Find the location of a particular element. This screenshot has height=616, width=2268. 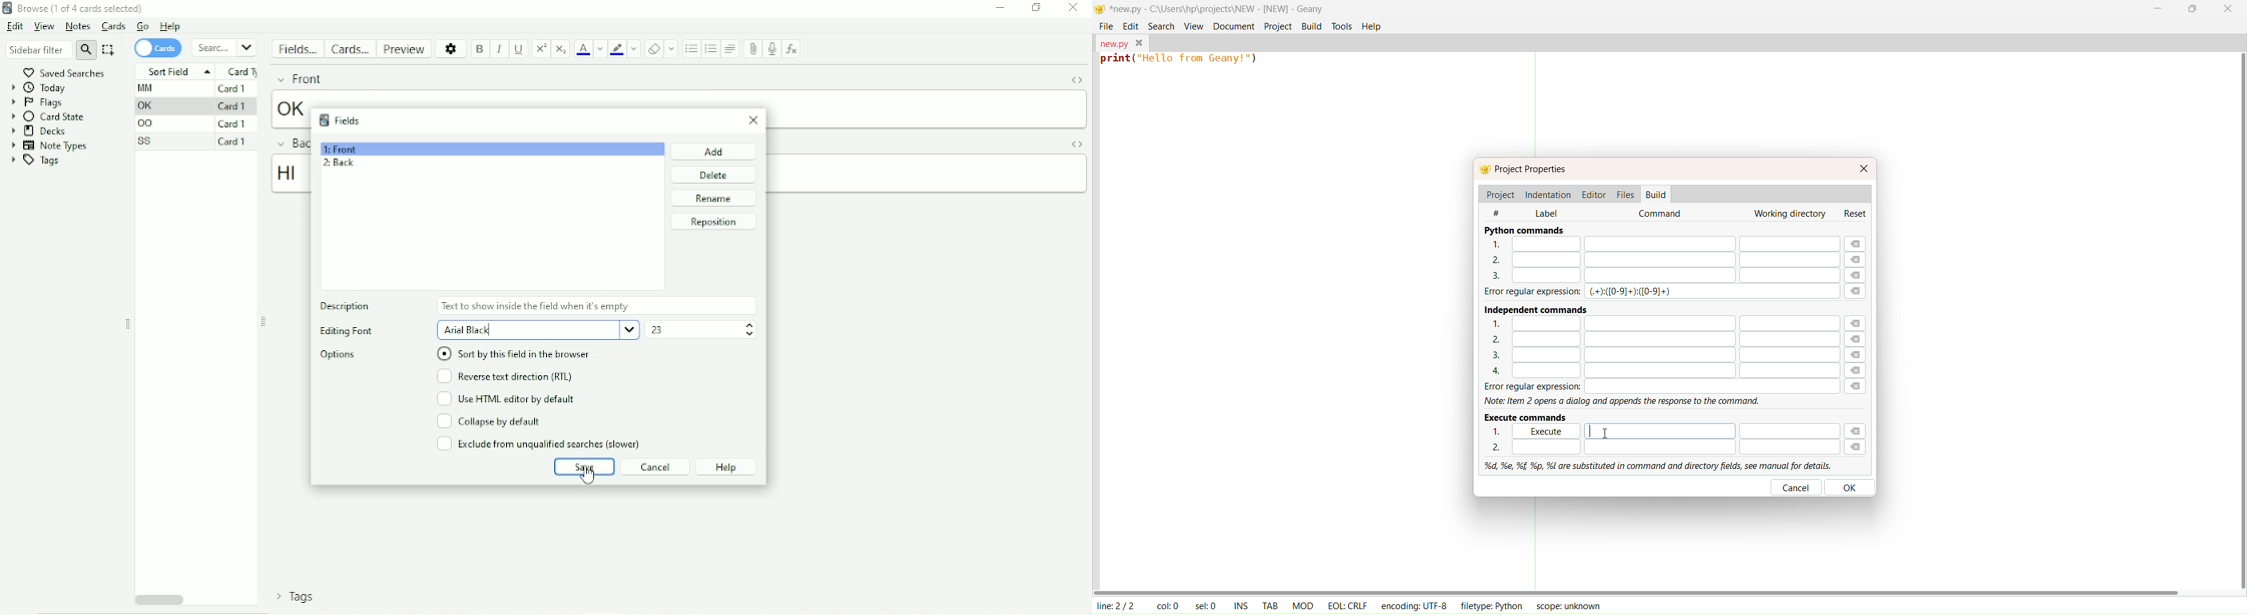

OO is located at coordinates (149, 124).